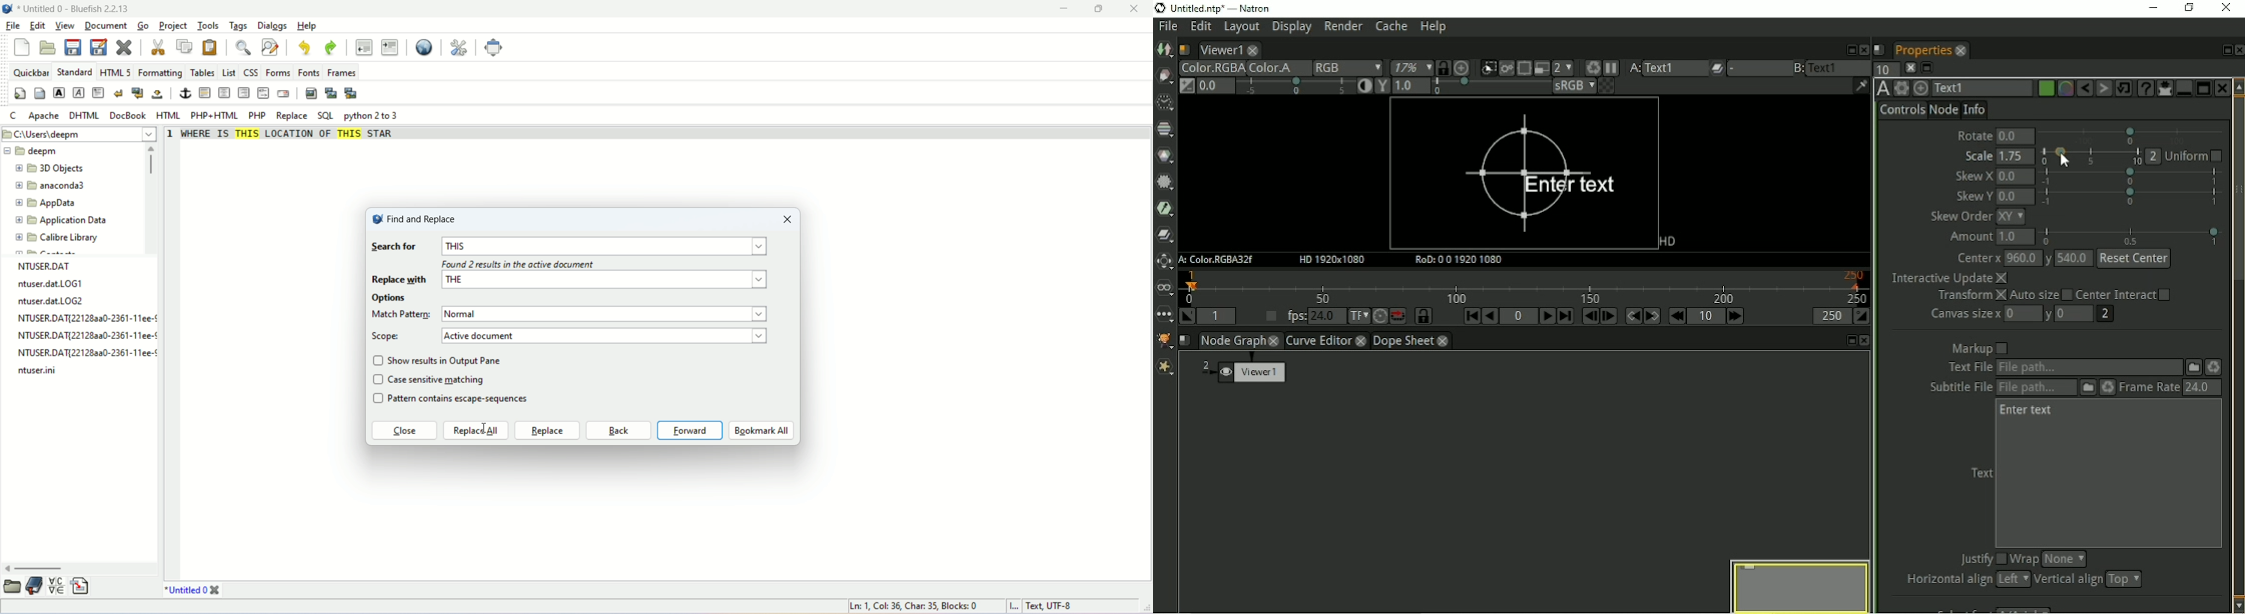 This screenshot has height=616, width=2268. I want to click on 3D Object, so click(51, 169).